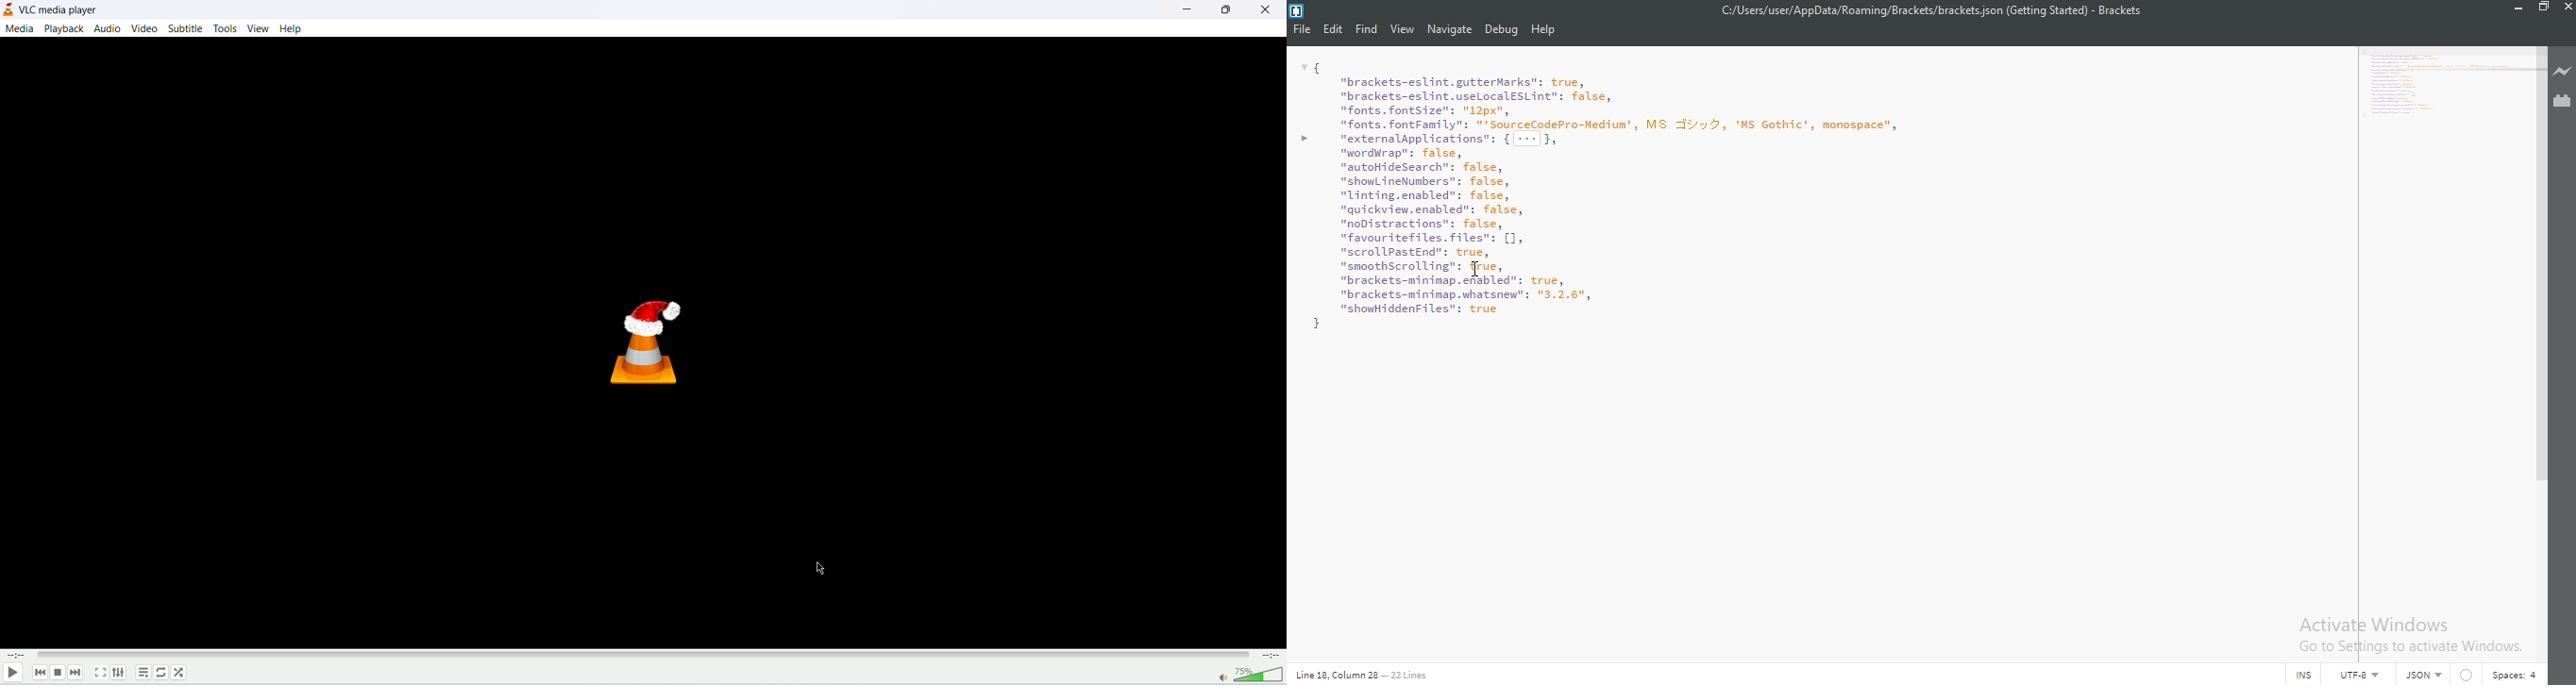 Image resolution: width=2576 pixels, height=700 pixels. What do you see at coordinates (1501, 31) in the screenshot?
I see `Debug` at bounding box center [1501, 31].